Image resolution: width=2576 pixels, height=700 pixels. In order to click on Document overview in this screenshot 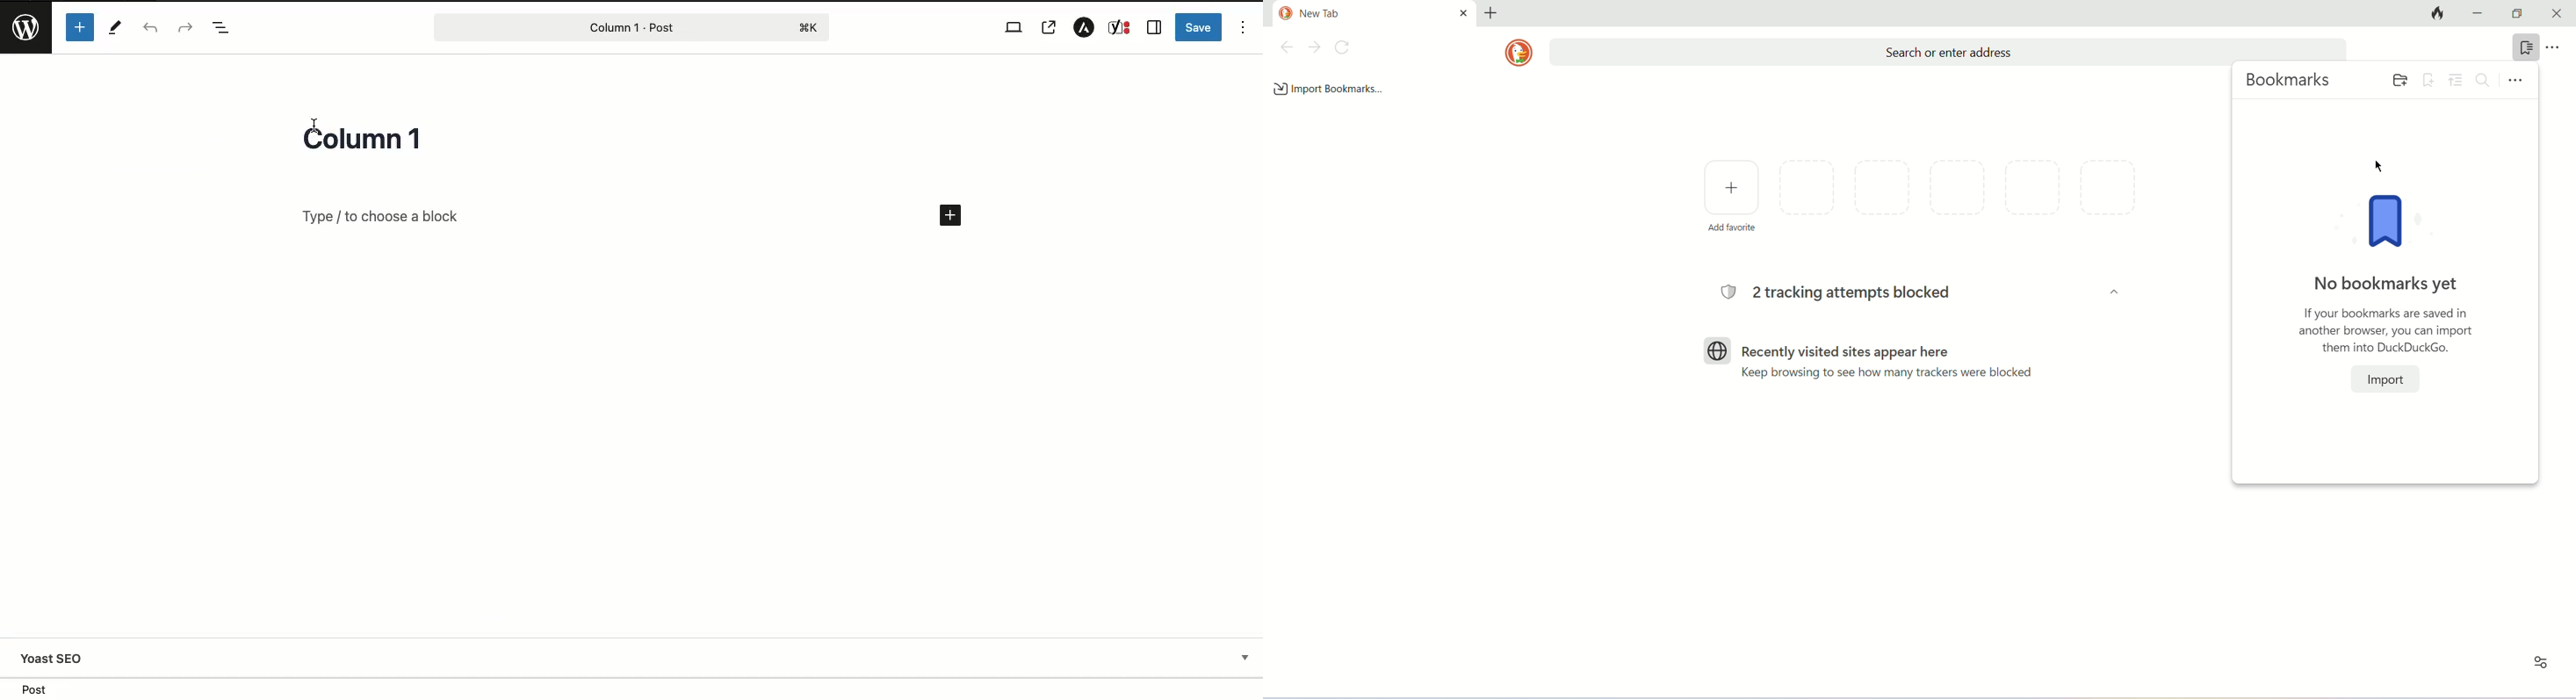, I will do `click(221, 29)`.